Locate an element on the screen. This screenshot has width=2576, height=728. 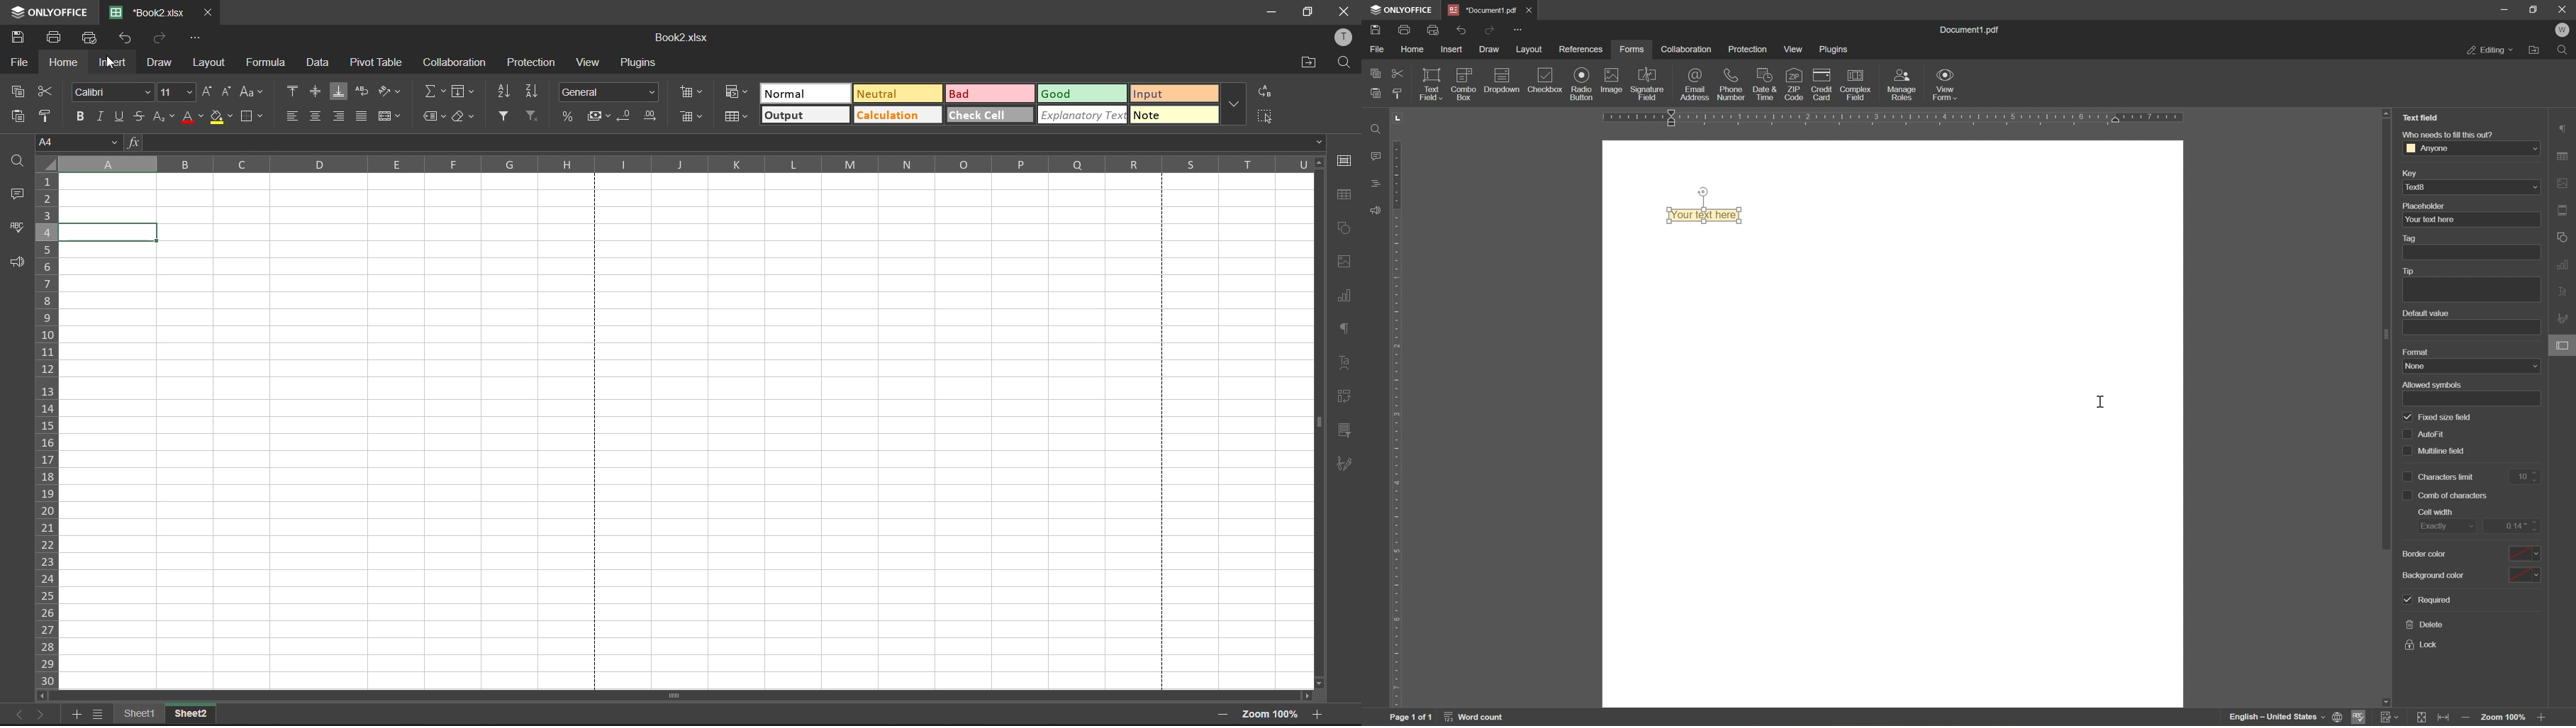
cell width is located at coordinates (2435, 512).